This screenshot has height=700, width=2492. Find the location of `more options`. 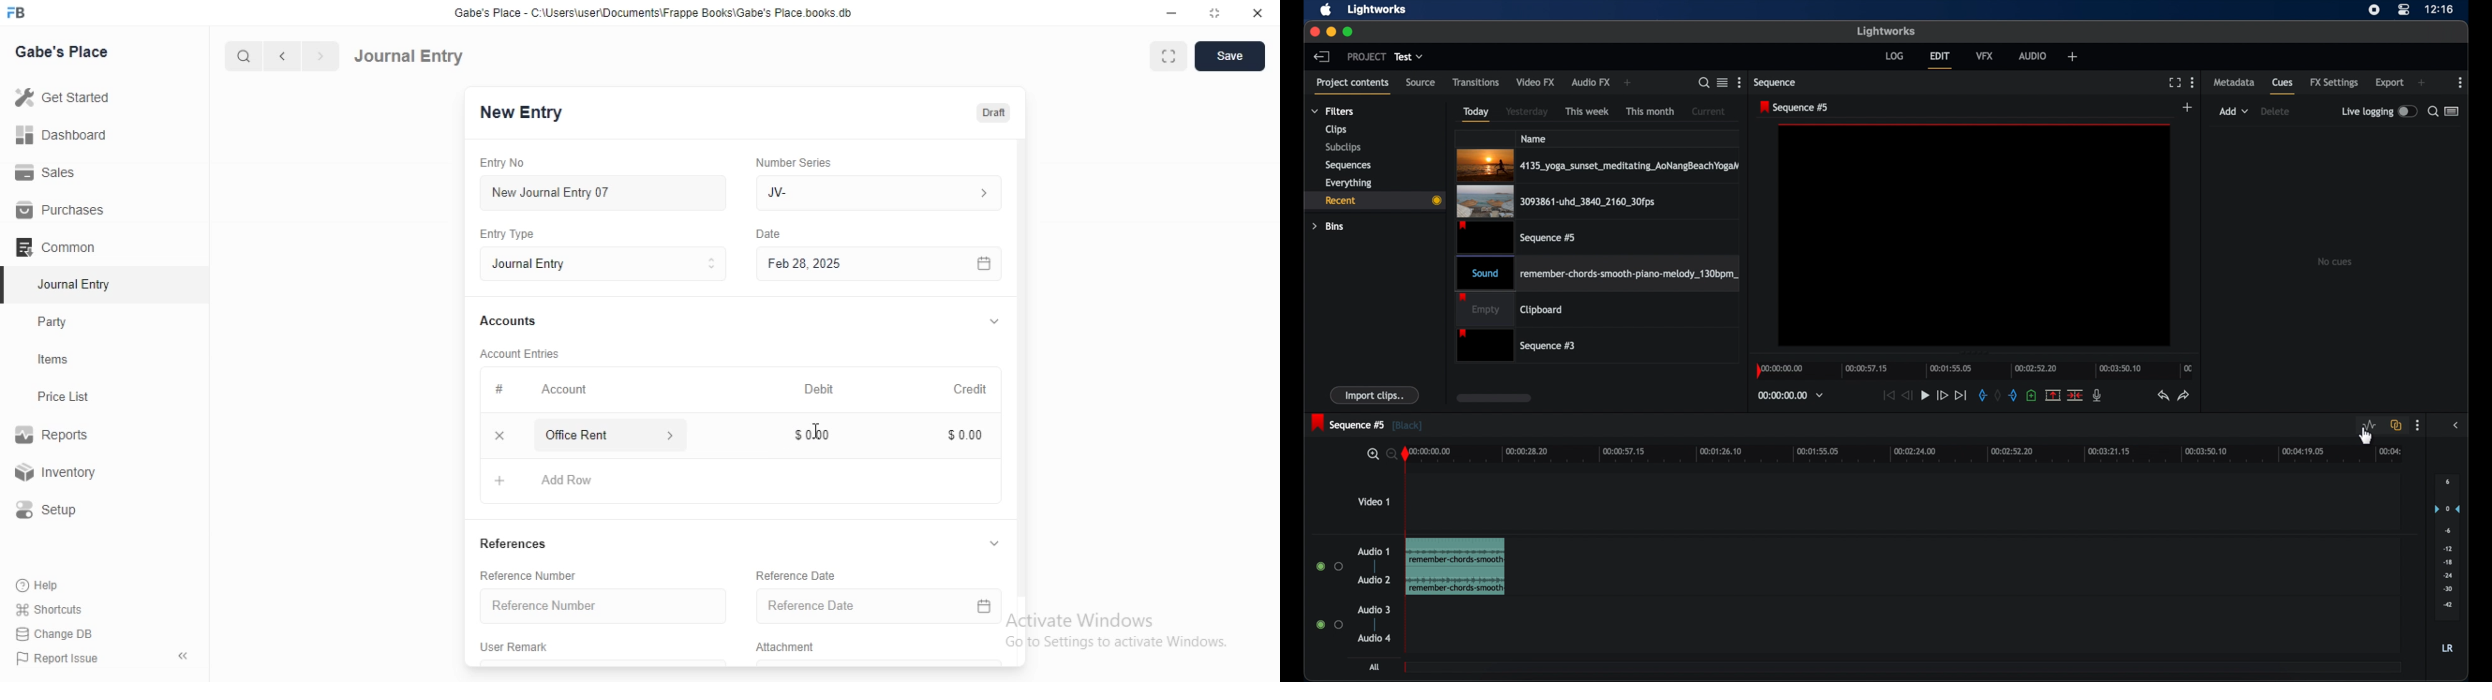

more options is located at coordinates (2417, 426).